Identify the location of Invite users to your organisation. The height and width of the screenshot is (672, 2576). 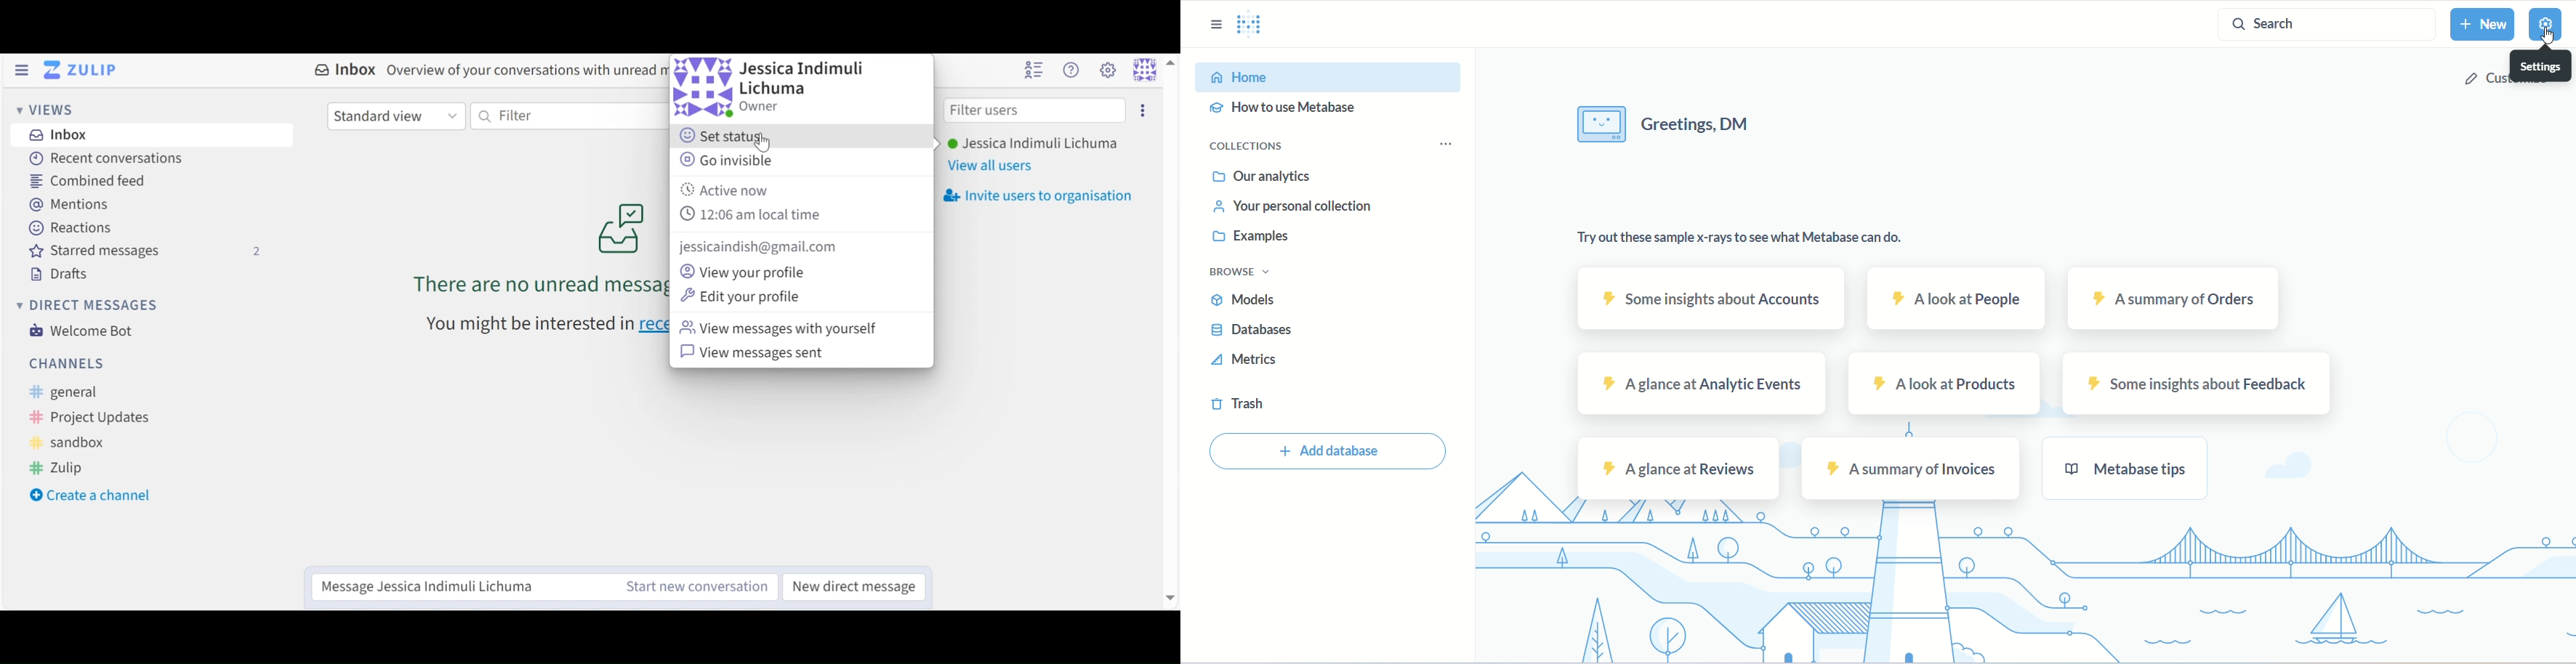
(1038, 196).